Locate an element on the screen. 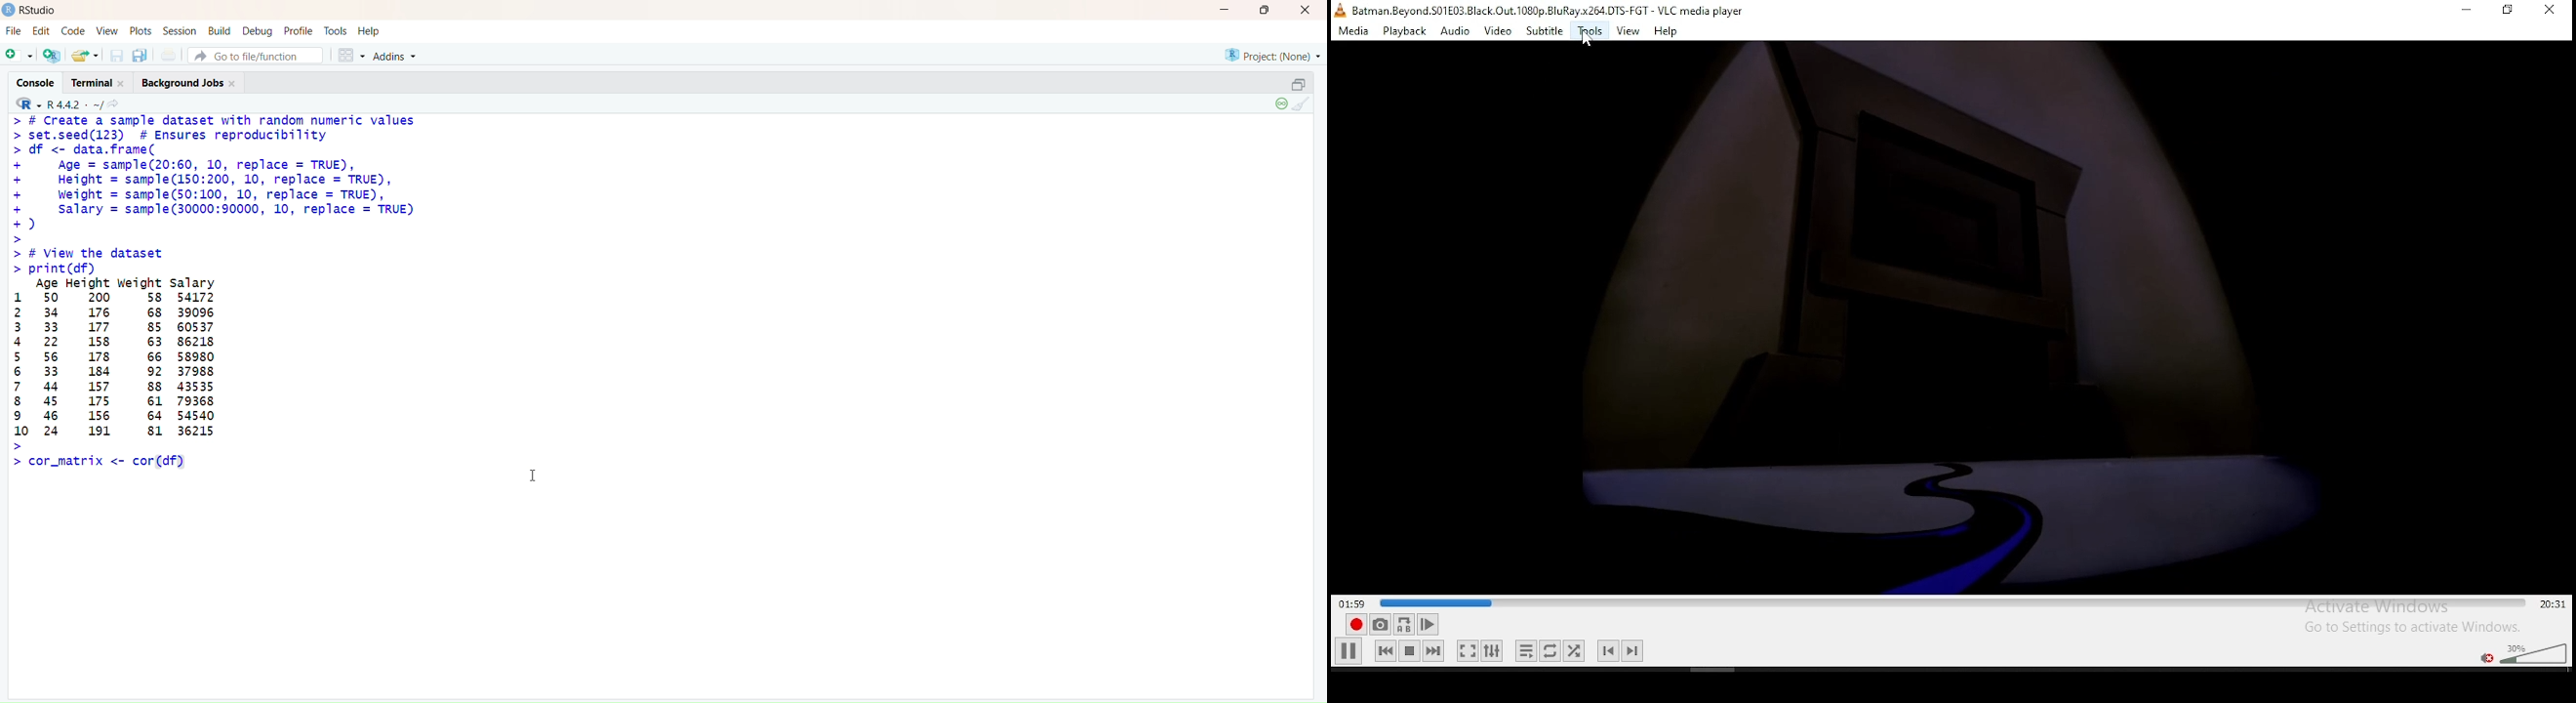  video is located at coordinates (1497, 31).